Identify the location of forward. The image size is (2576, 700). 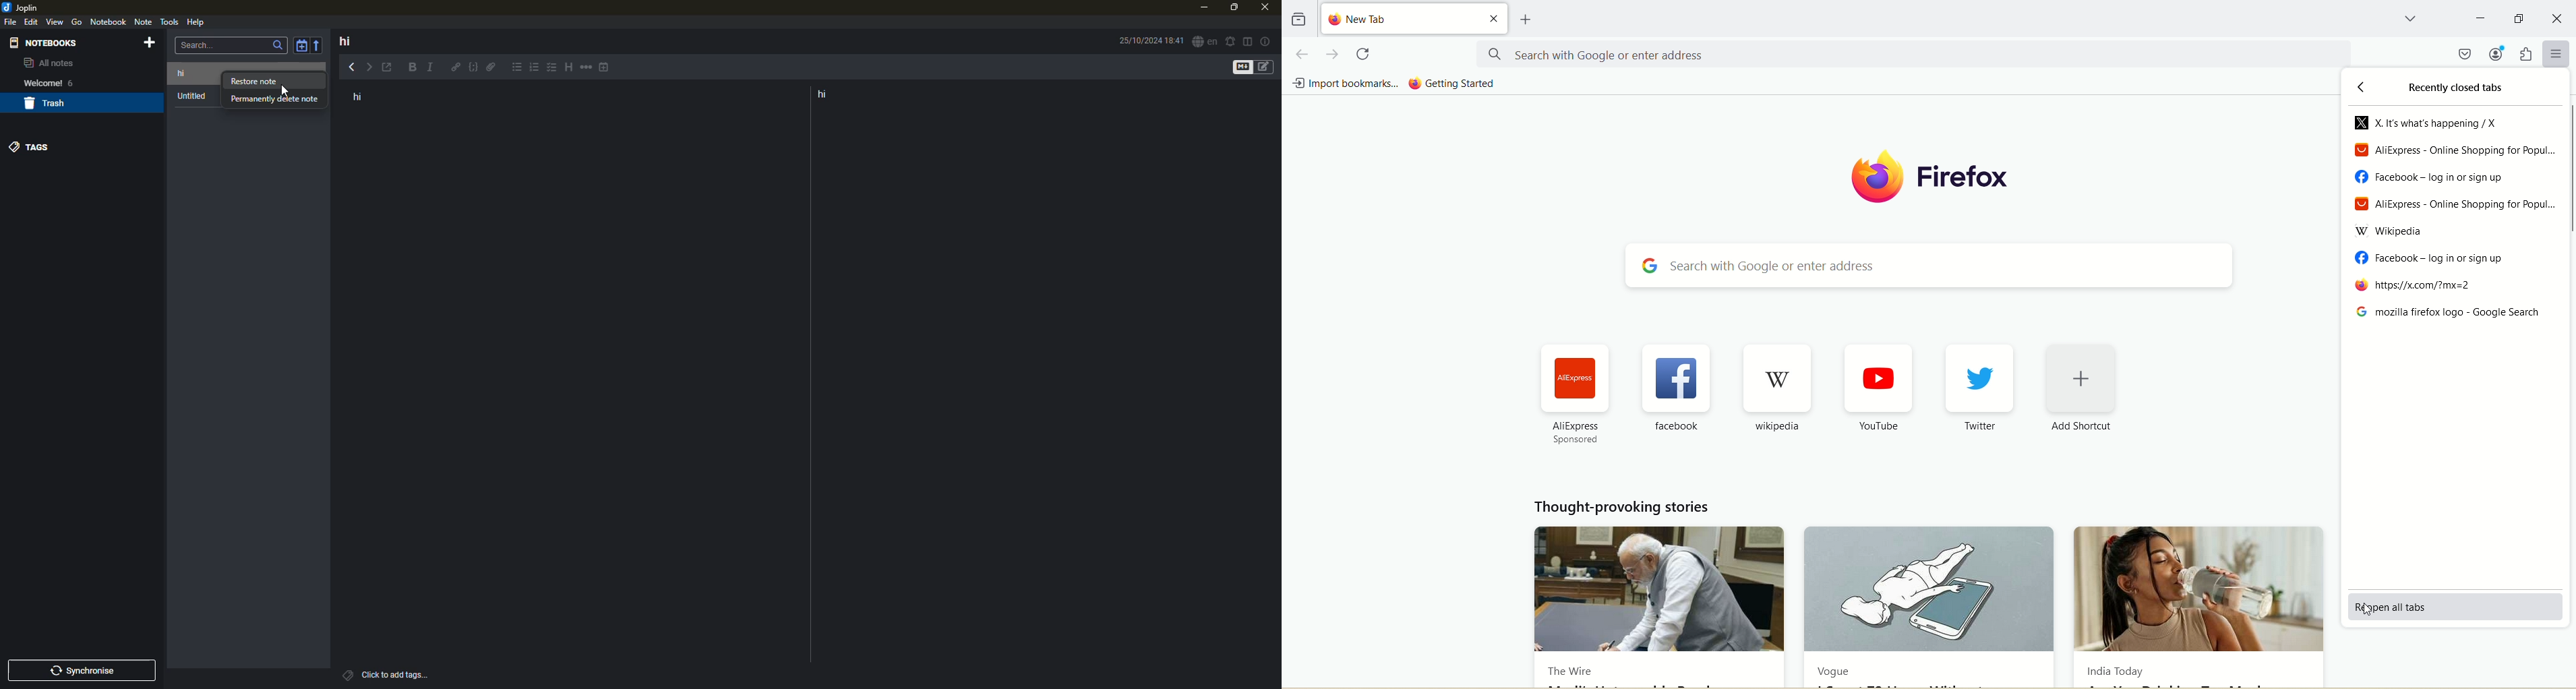
(373, 67).